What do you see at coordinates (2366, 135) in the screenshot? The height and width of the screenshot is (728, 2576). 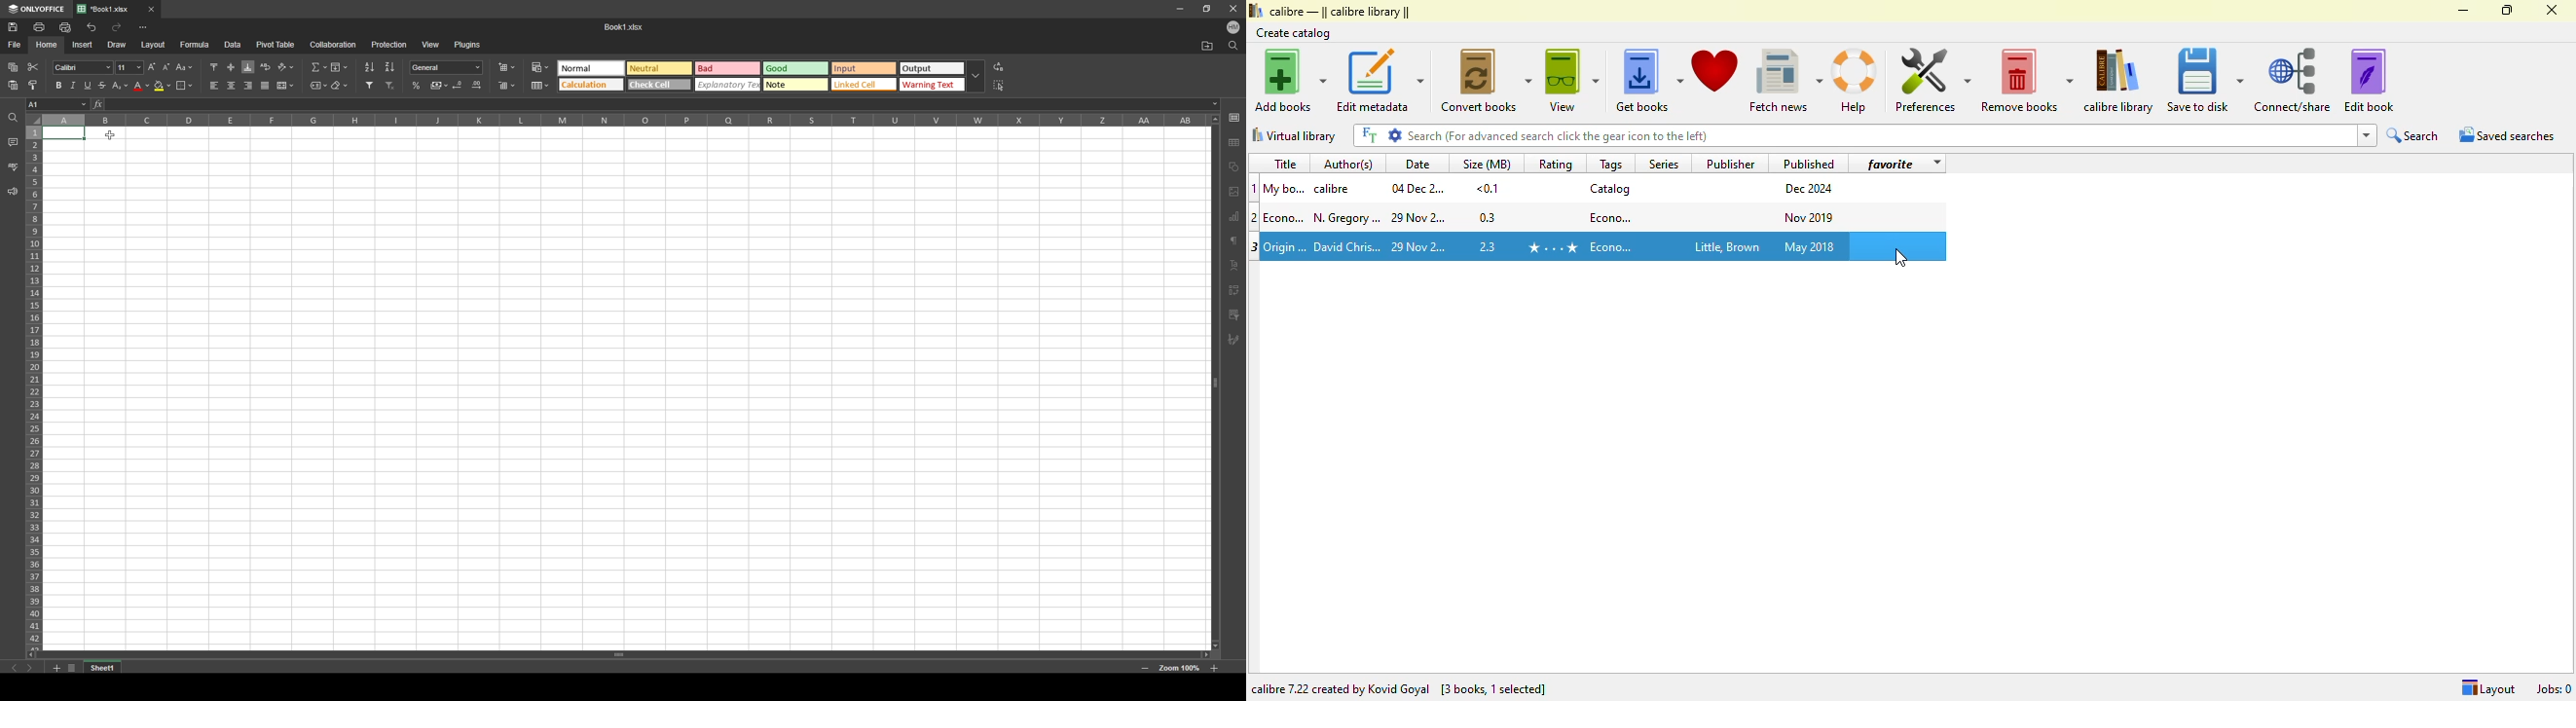 I see `dropdown` at bounding box center [2366, 135].